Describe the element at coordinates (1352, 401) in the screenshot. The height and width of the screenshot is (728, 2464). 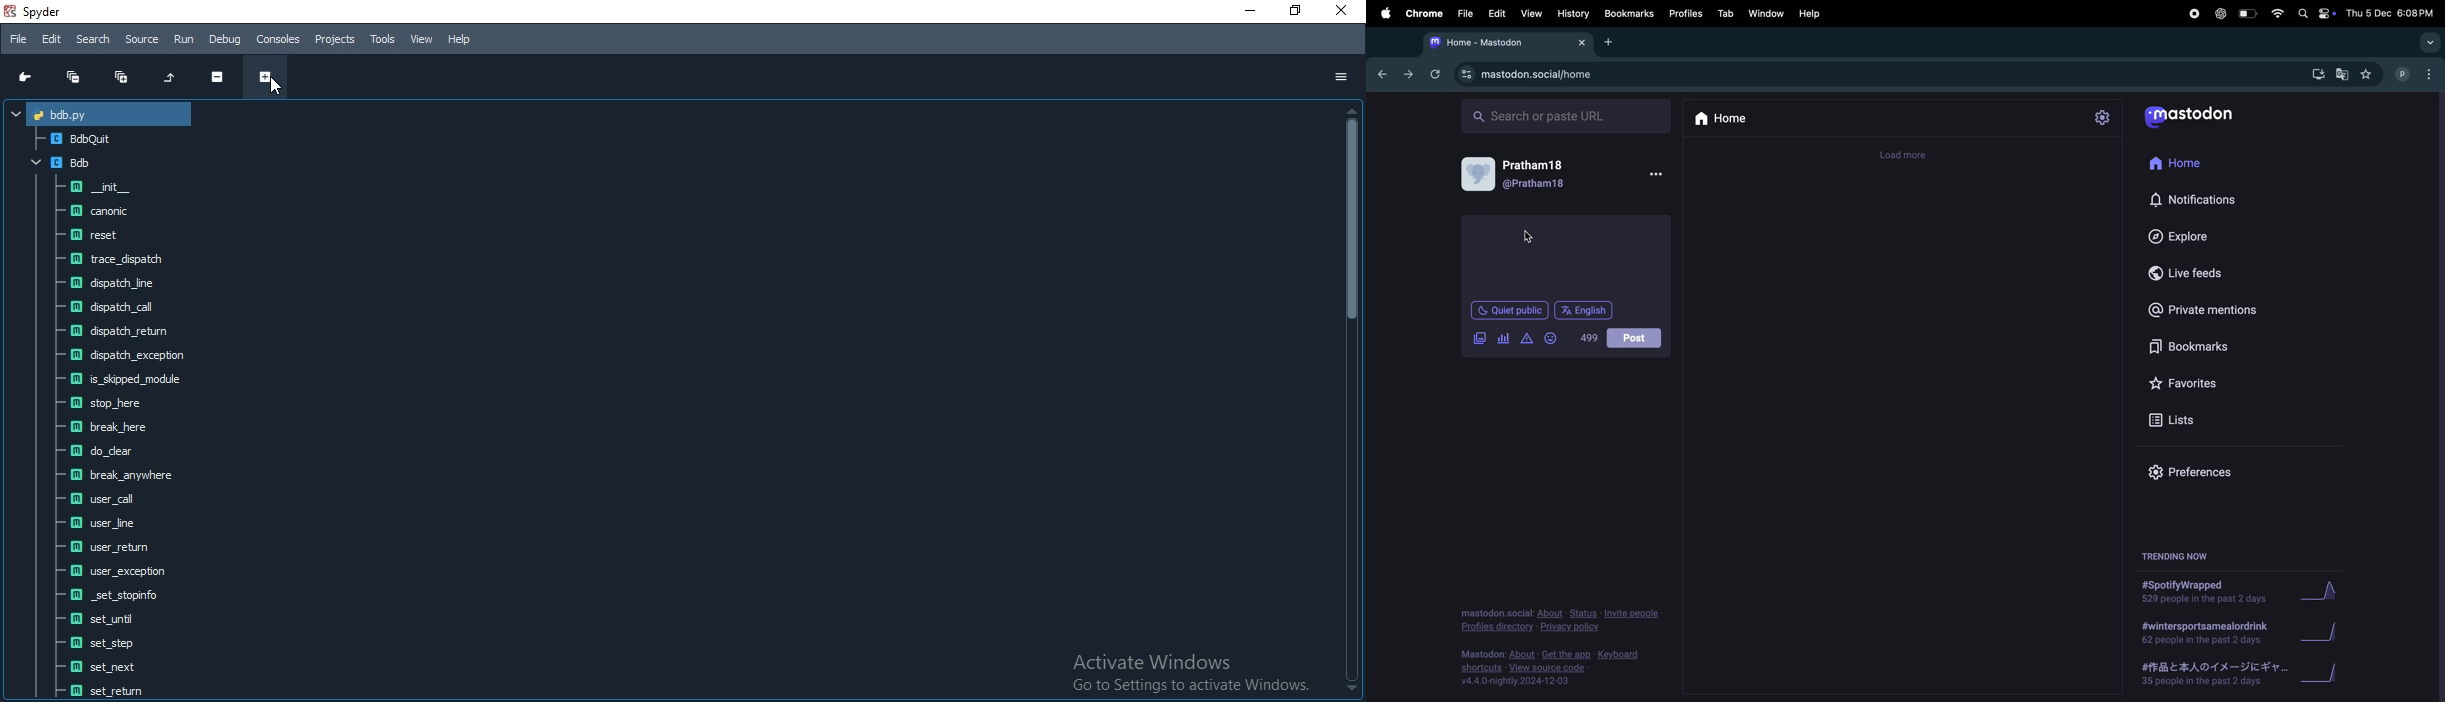
I see `scroll bar` at that location.